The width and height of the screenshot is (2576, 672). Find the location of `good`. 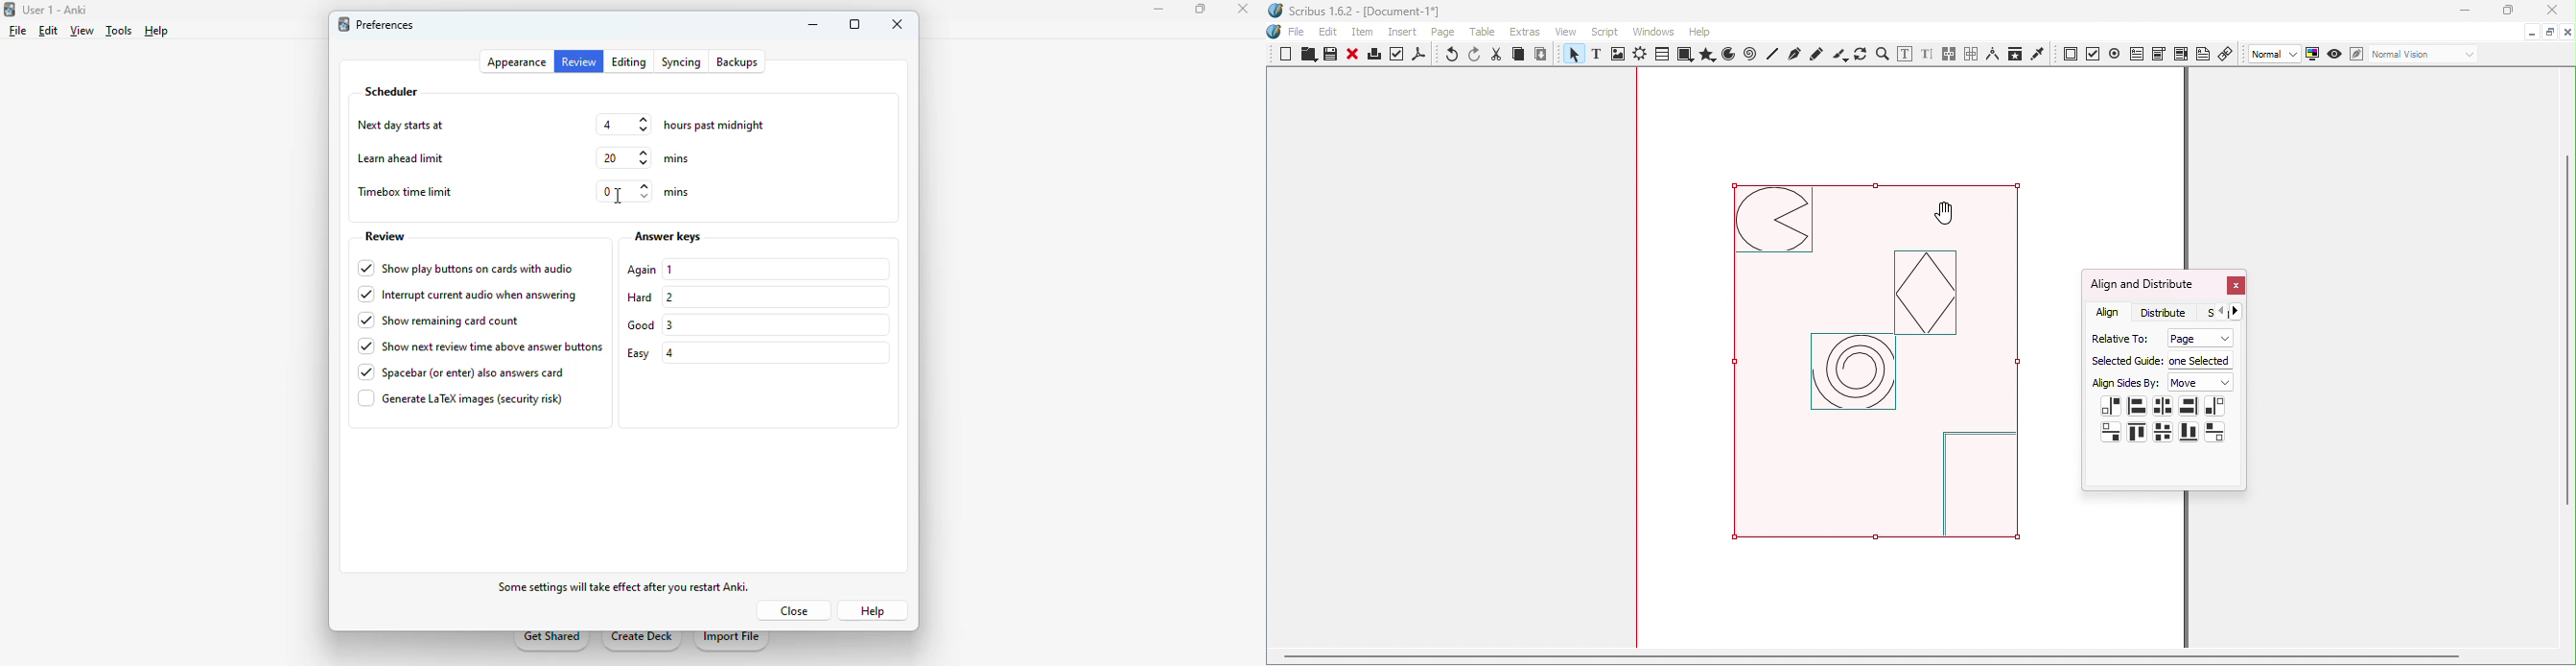

good is located at coordinates (642, 325).